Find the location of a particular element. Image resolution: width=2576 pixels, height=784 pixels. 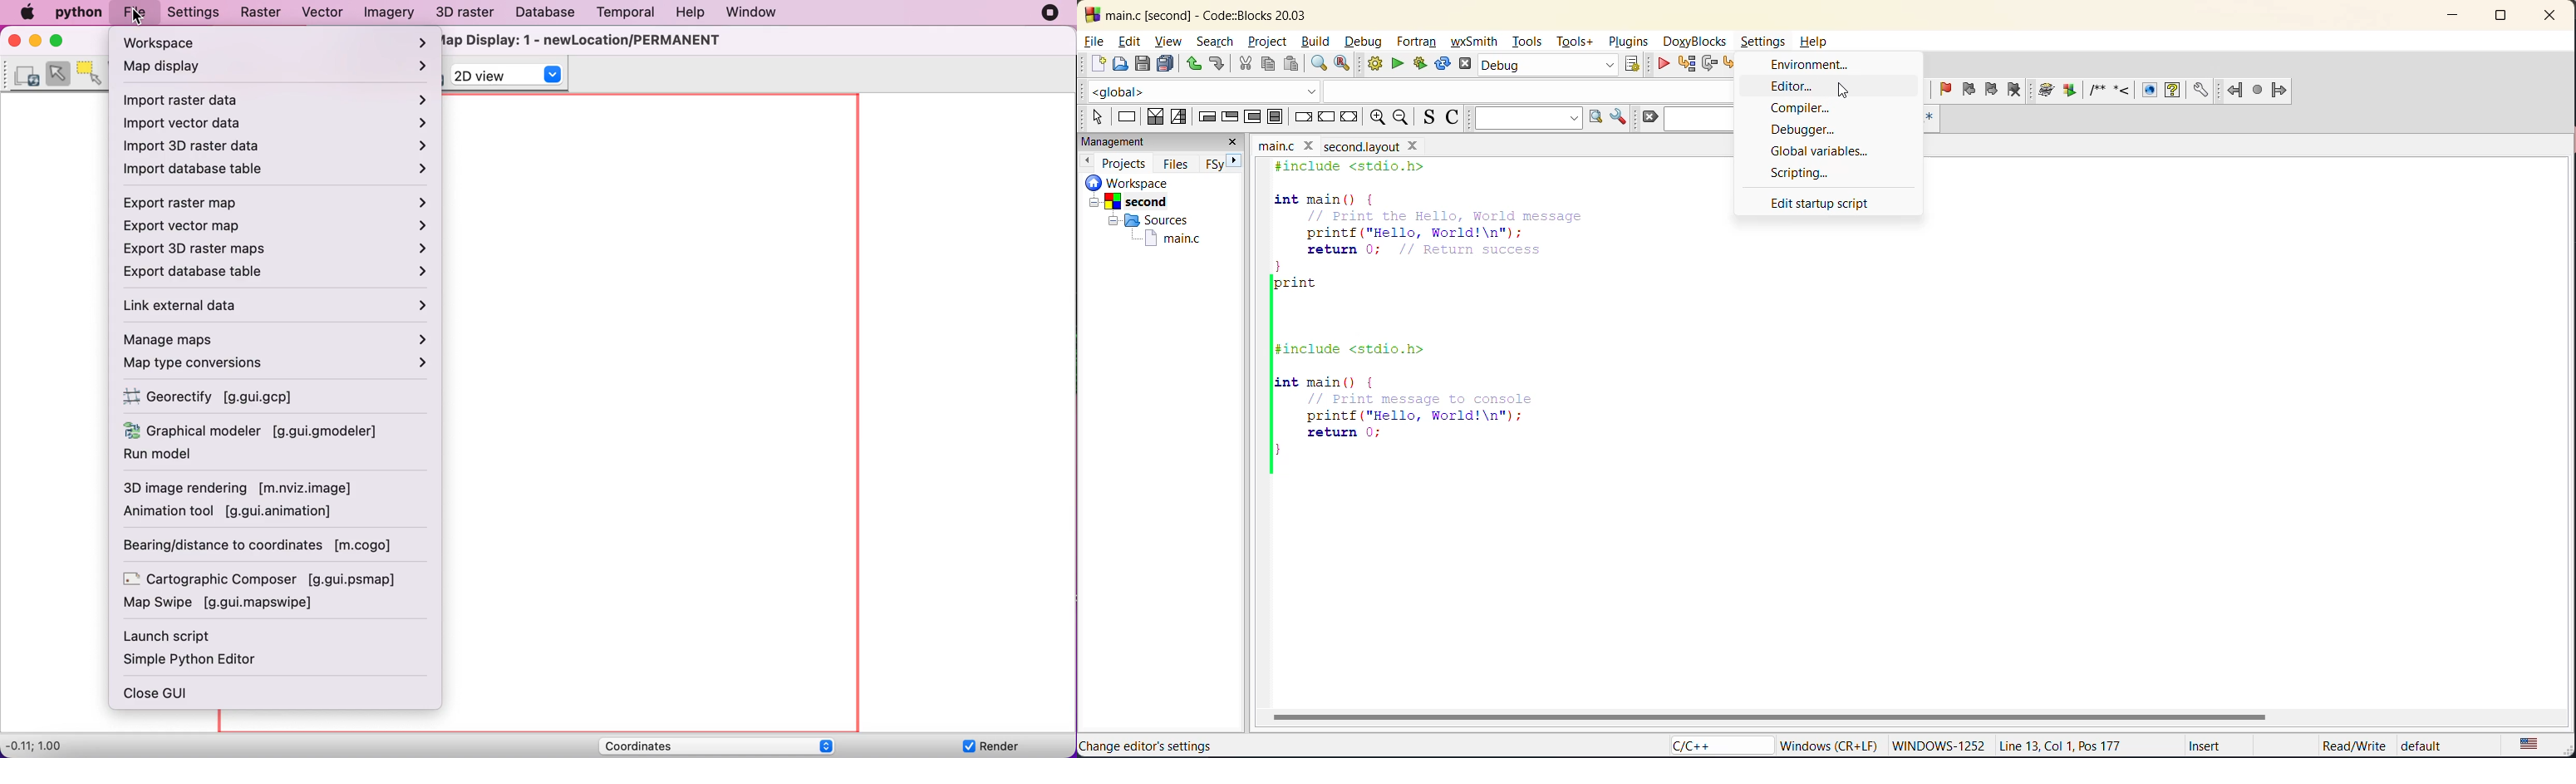

text to search is located at coordinates (1526, 117).